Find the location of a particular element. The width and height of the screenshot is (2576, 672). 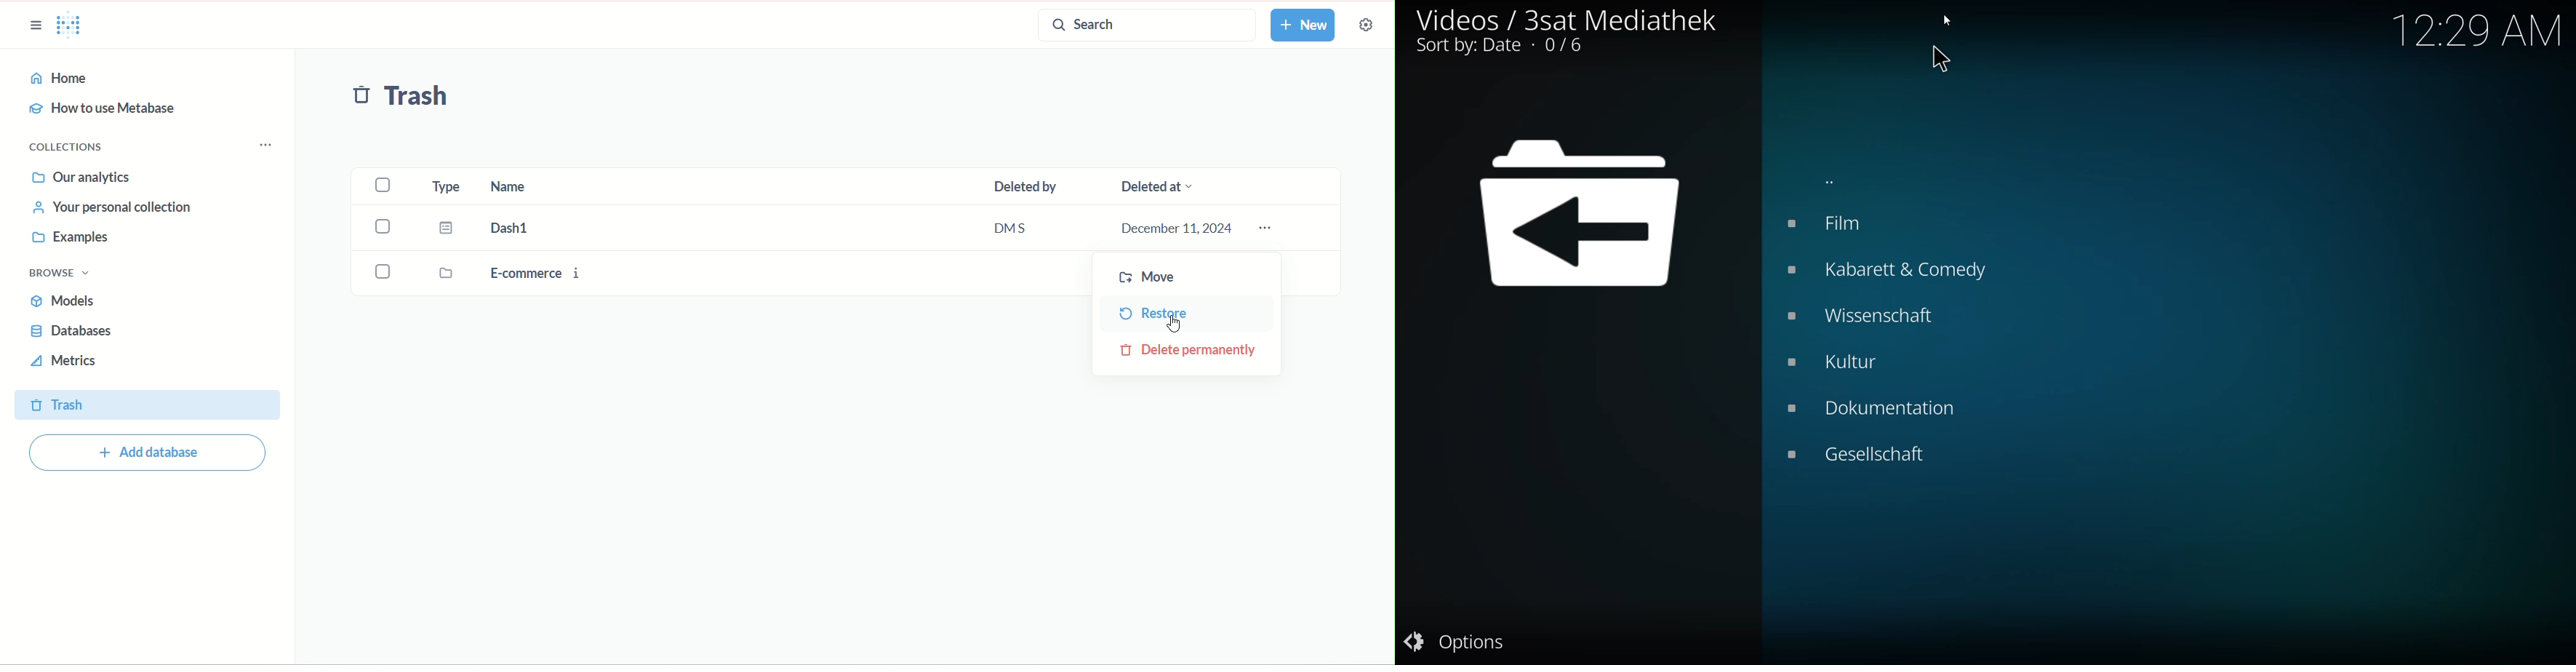

film is located at coordinates (1831, 223).